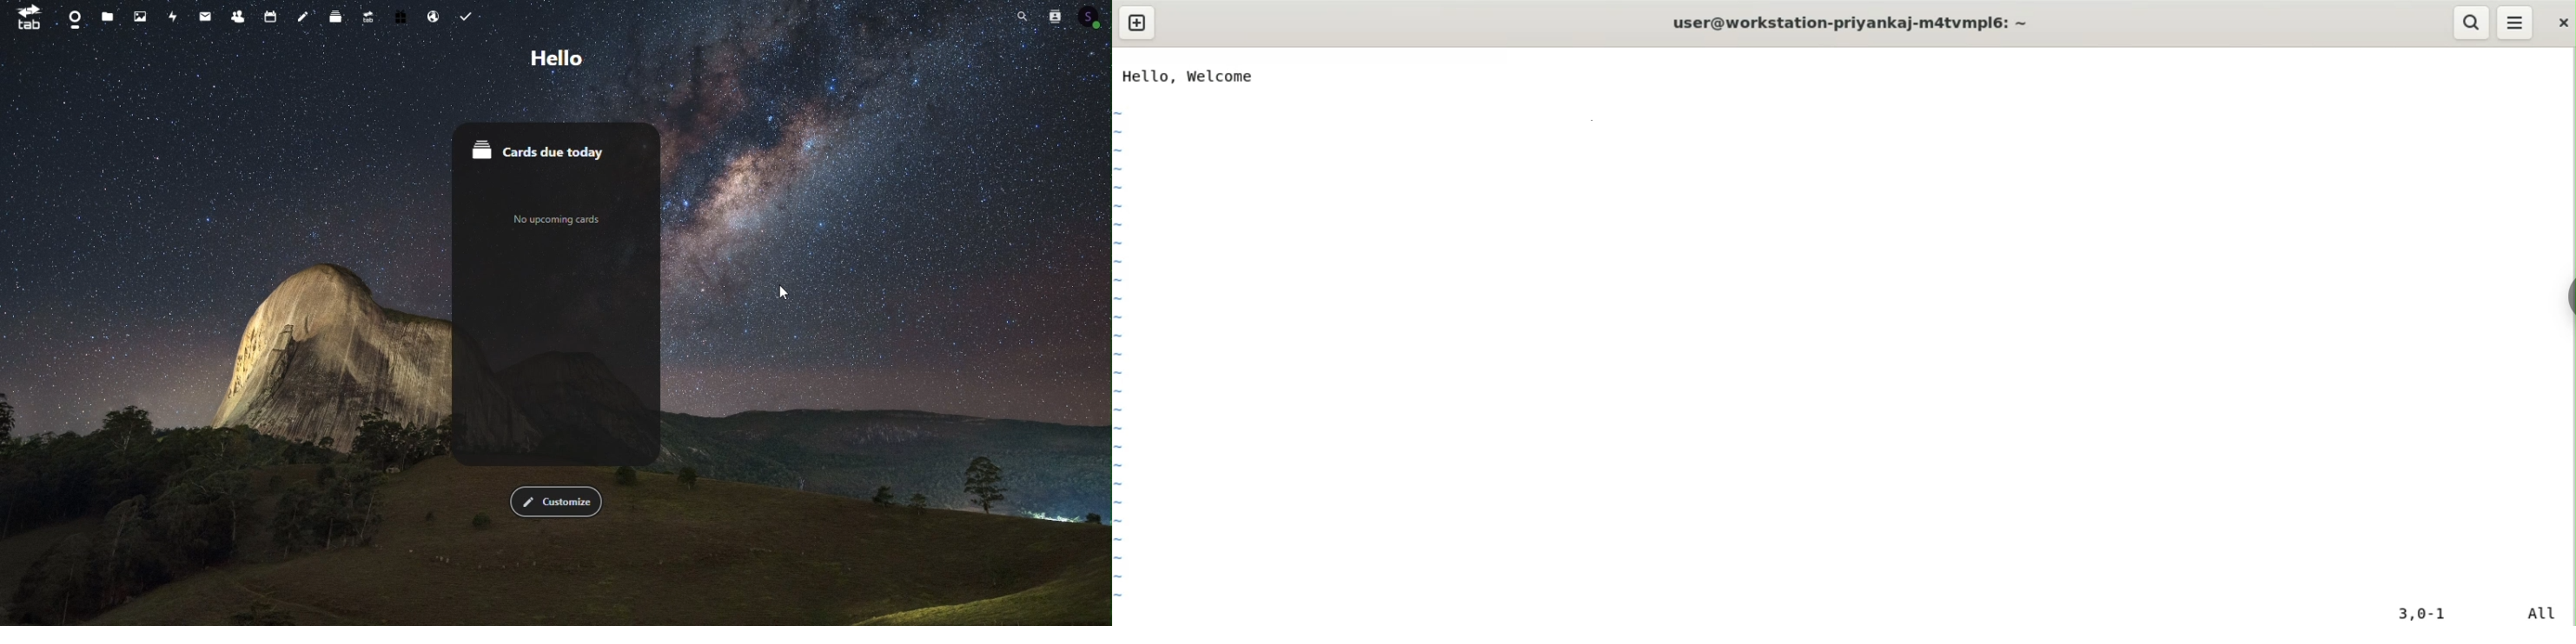  Describe the element at coordinates (204, 16) in the screenshot. I see `mail` at that location.